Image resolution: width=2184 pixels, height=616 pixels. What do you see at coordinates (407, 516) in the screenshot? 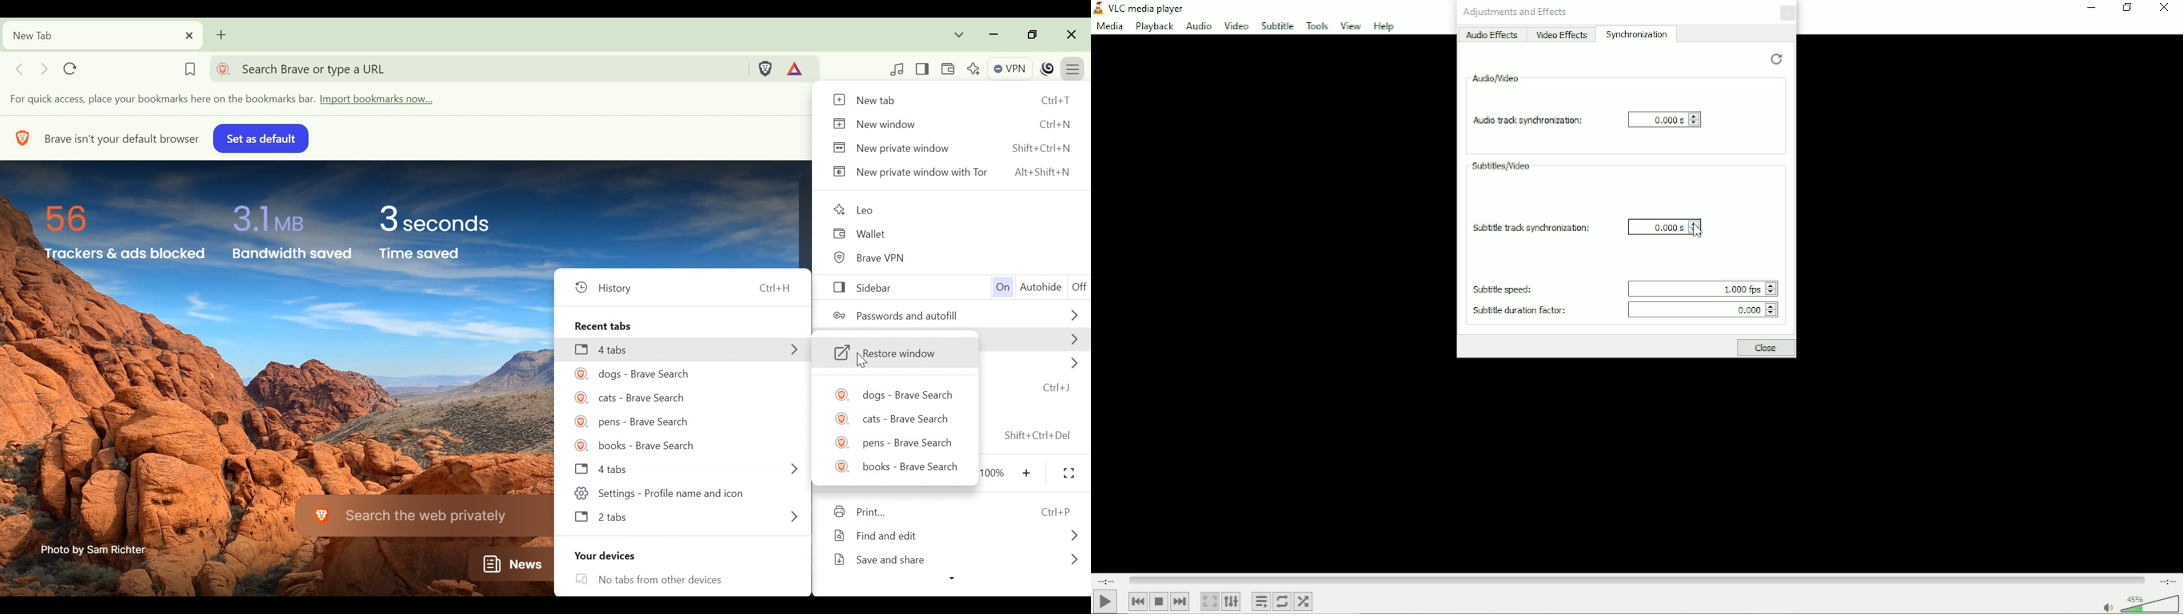
I see `Search the web privately` at bounding box center [407, 516].